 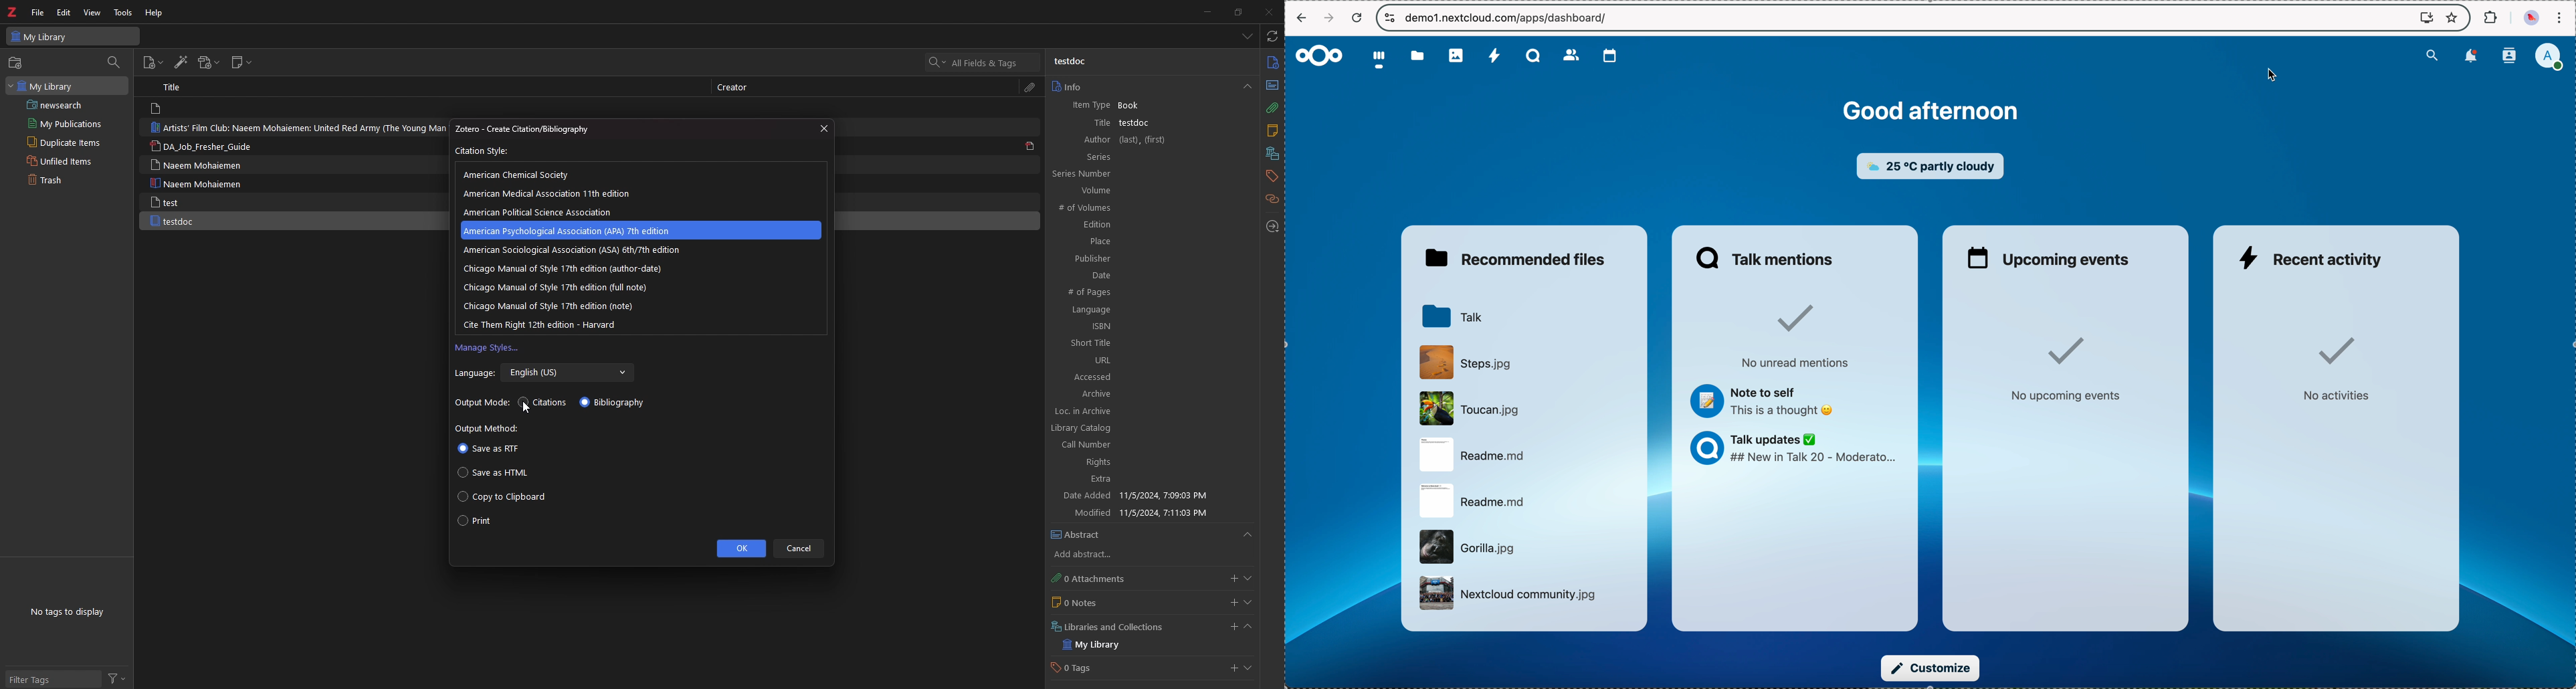 I want to click on bibliography, so click(x=615, y=402).